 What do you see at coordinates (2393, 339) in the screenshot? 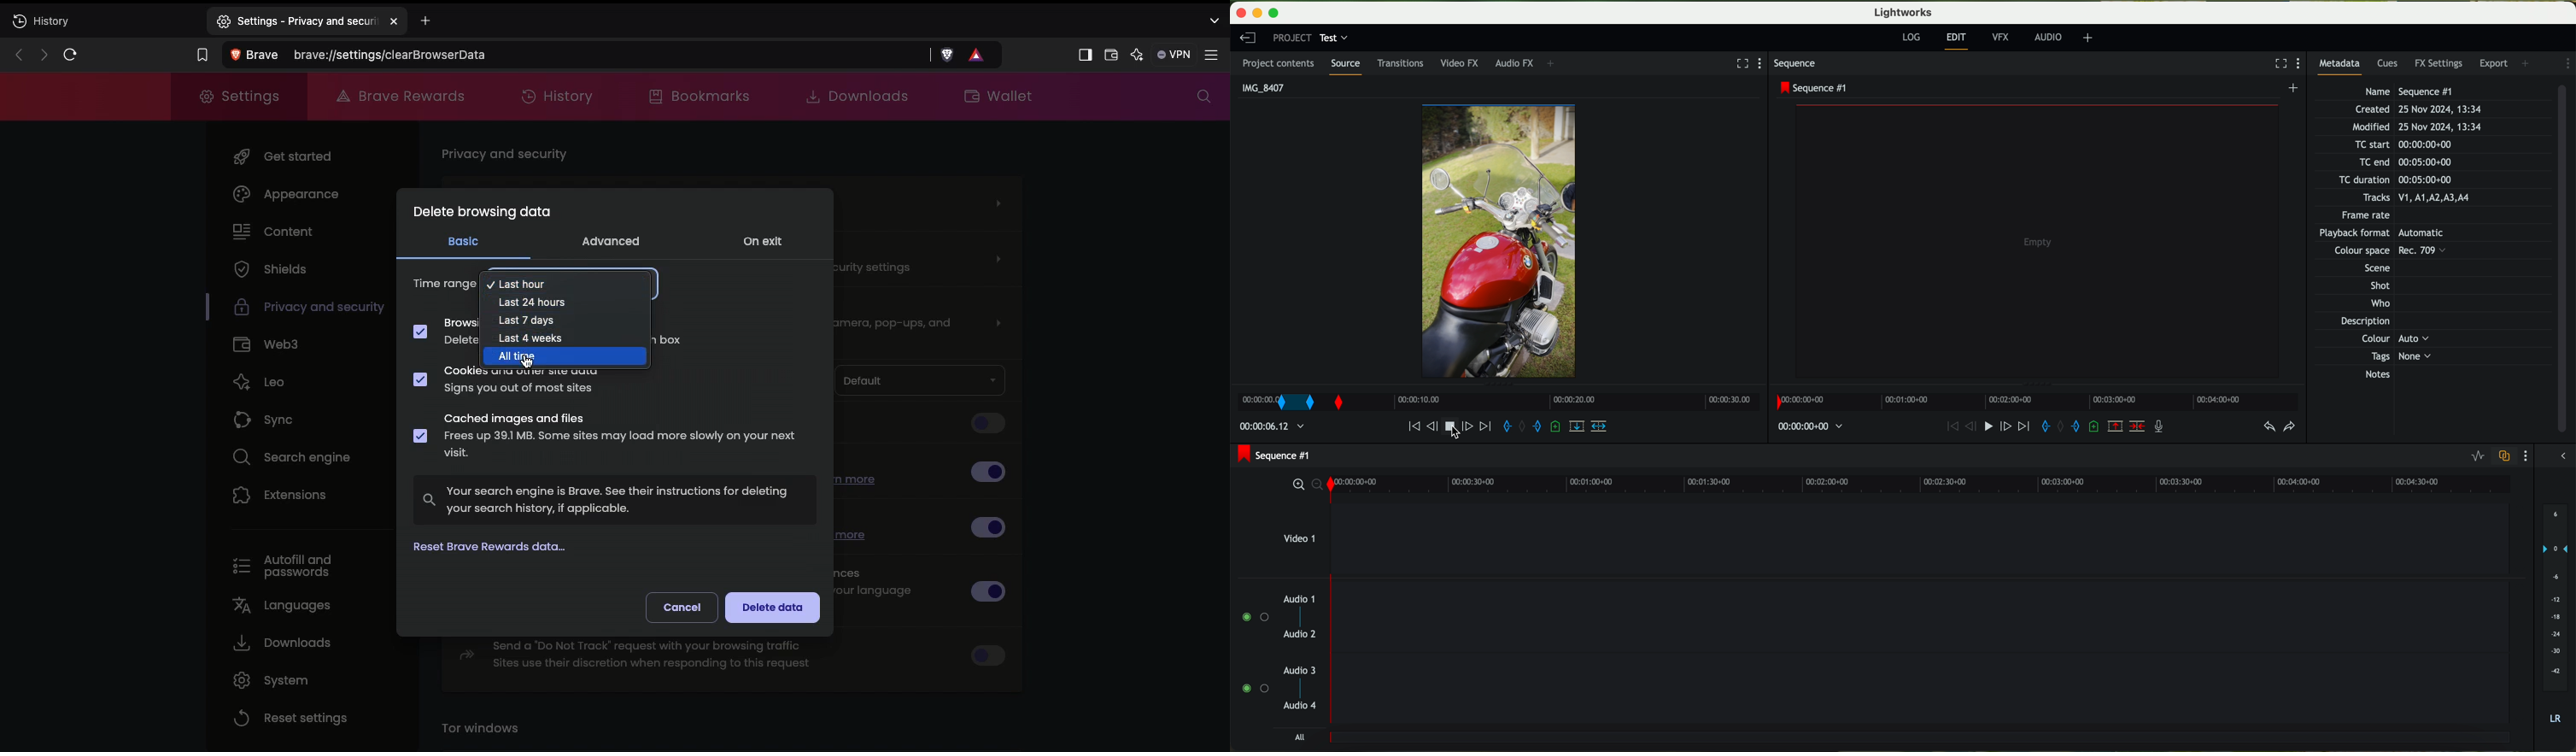
I see `` at bounding box center [2393, 339].